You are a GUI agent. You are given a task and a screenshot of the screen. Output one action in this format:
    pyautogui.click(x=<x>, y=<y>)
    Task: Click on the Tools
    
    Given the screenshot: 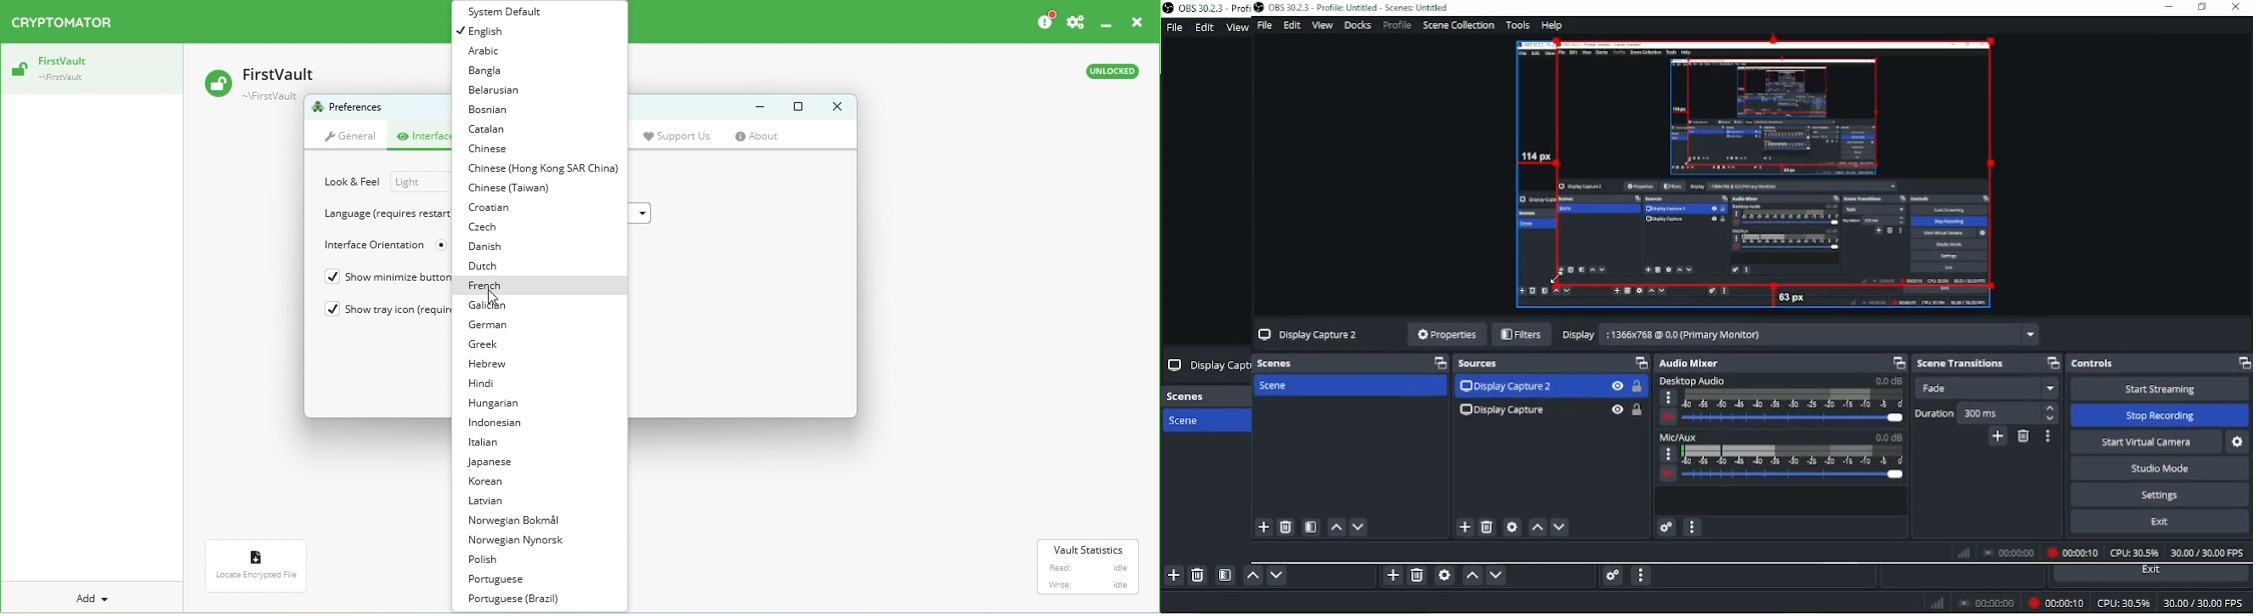 What is the action you would take?
    pyautogui.click(x=1518, y=24)
    